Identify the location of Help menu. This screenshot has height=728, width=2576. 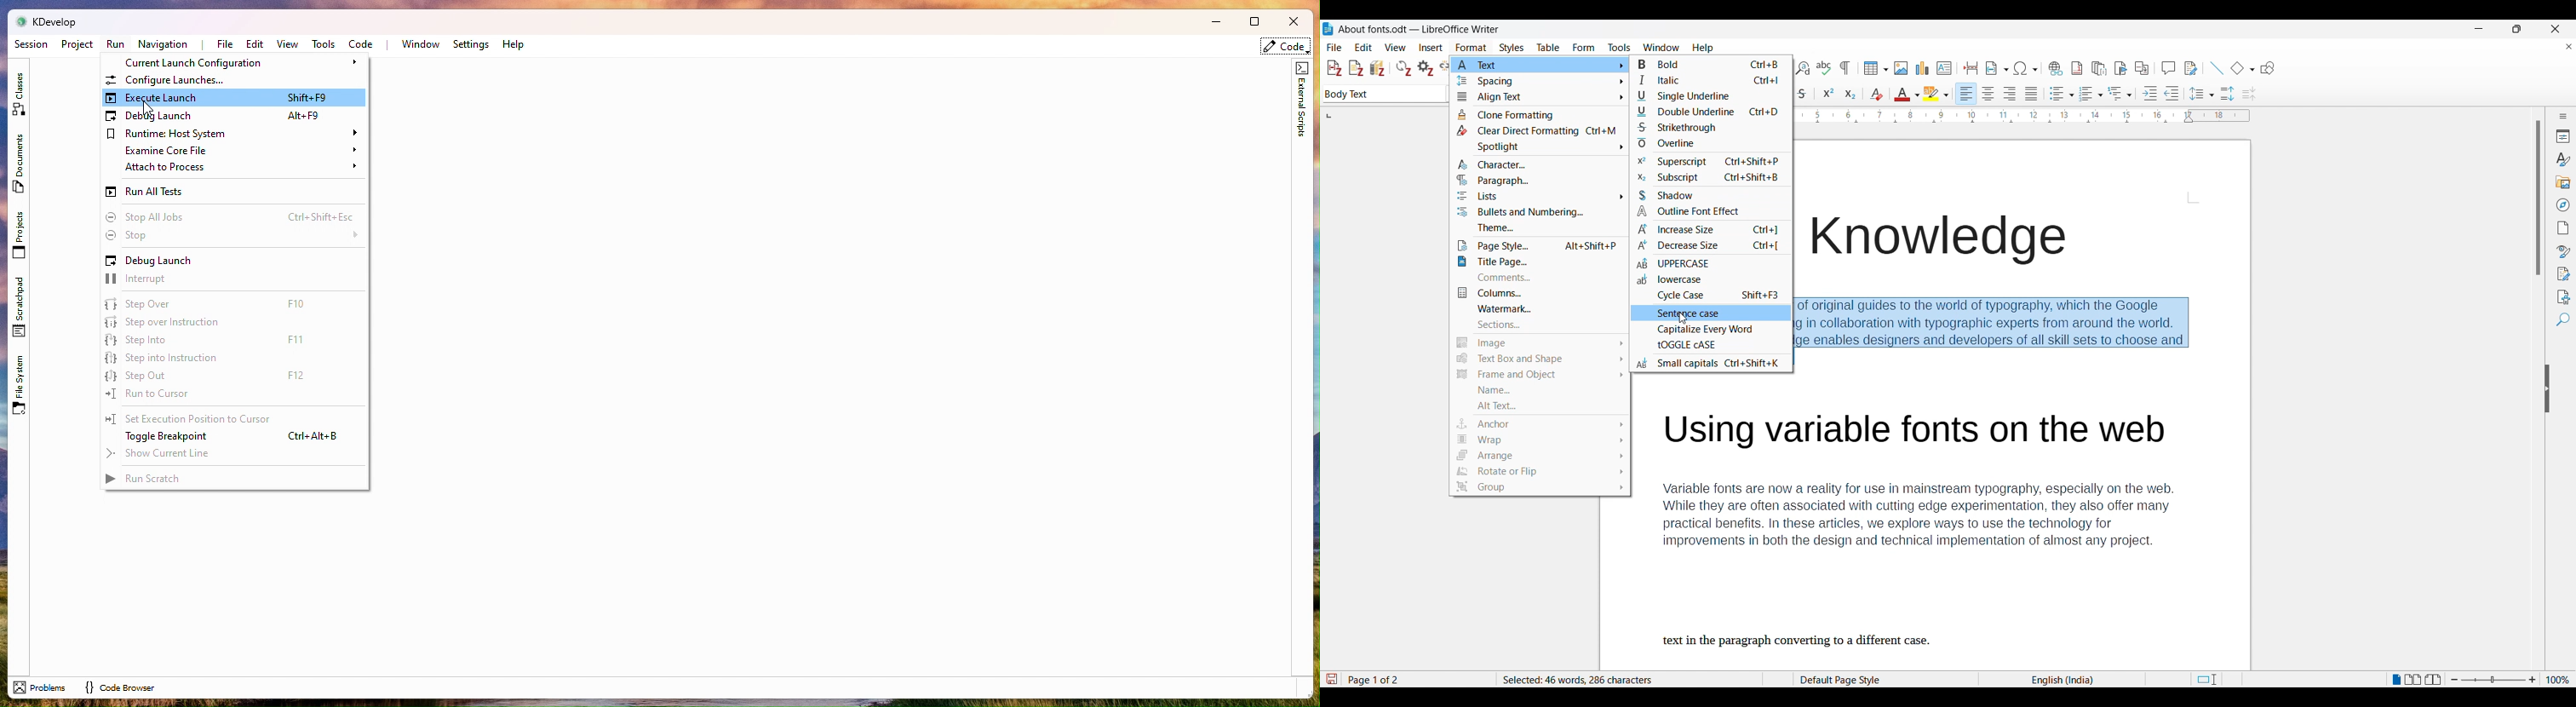
(1703, 48).